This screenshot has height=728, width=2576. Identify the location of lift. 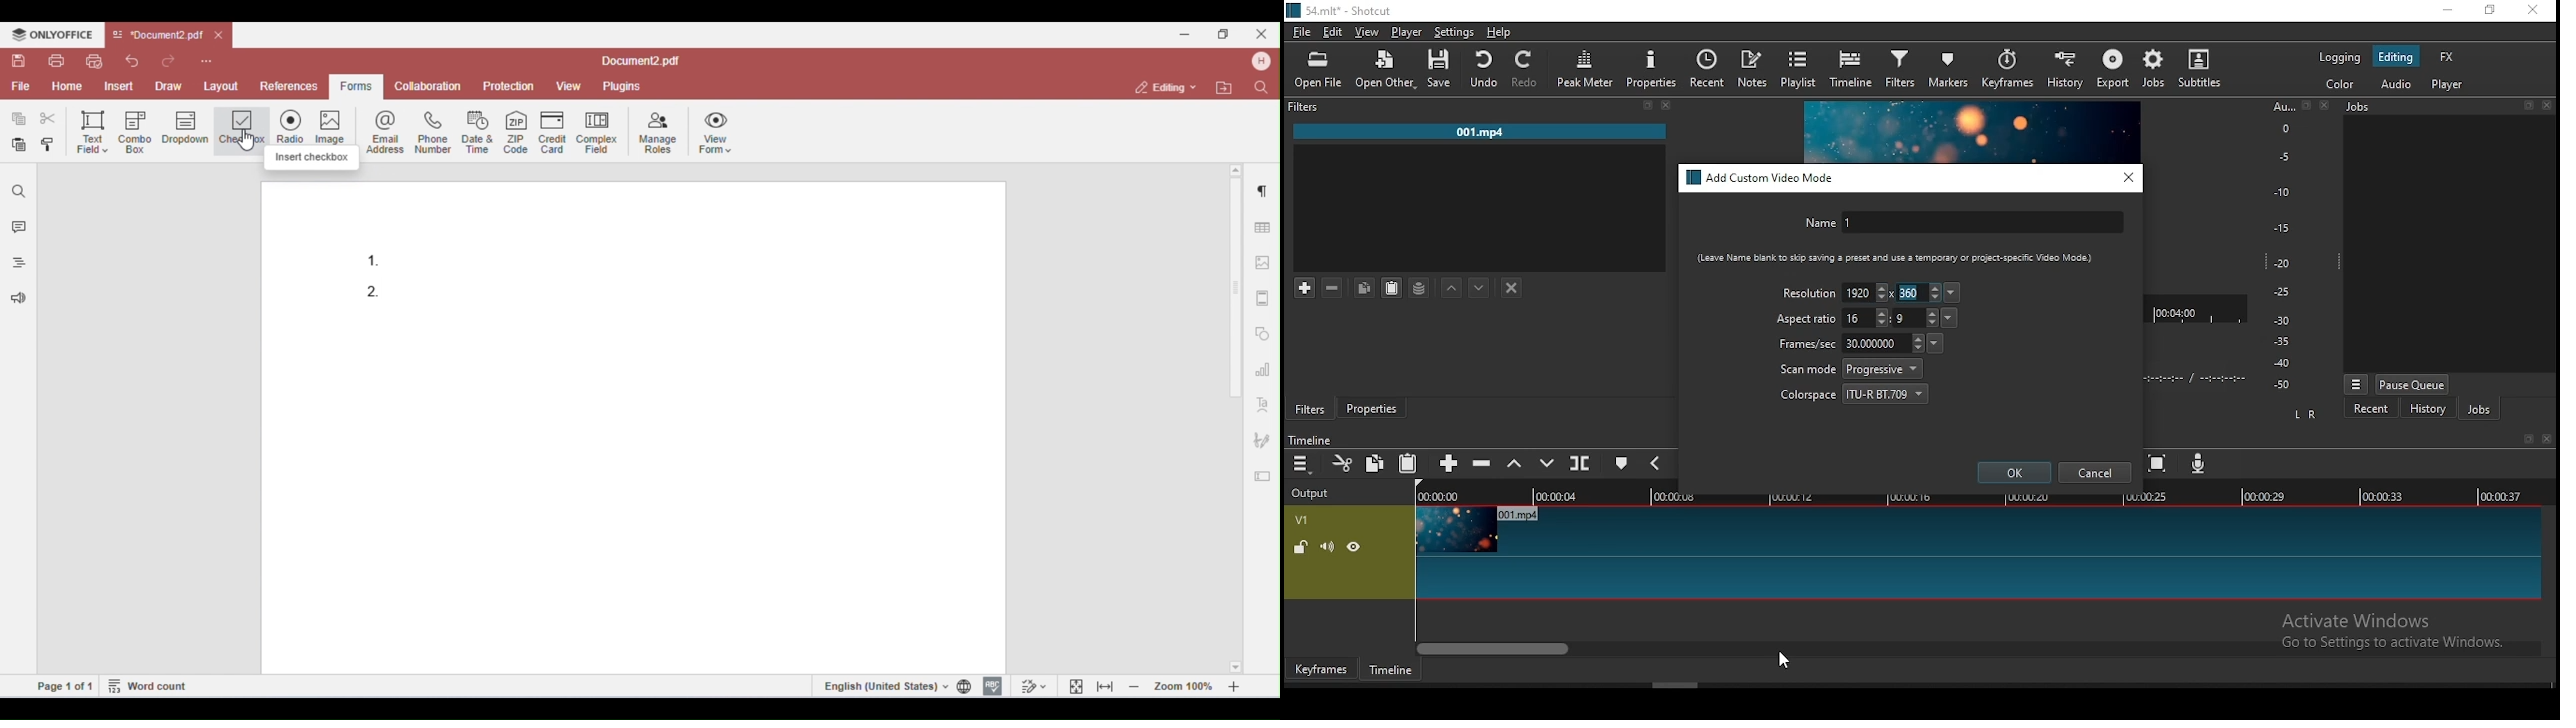
(1515, 464).